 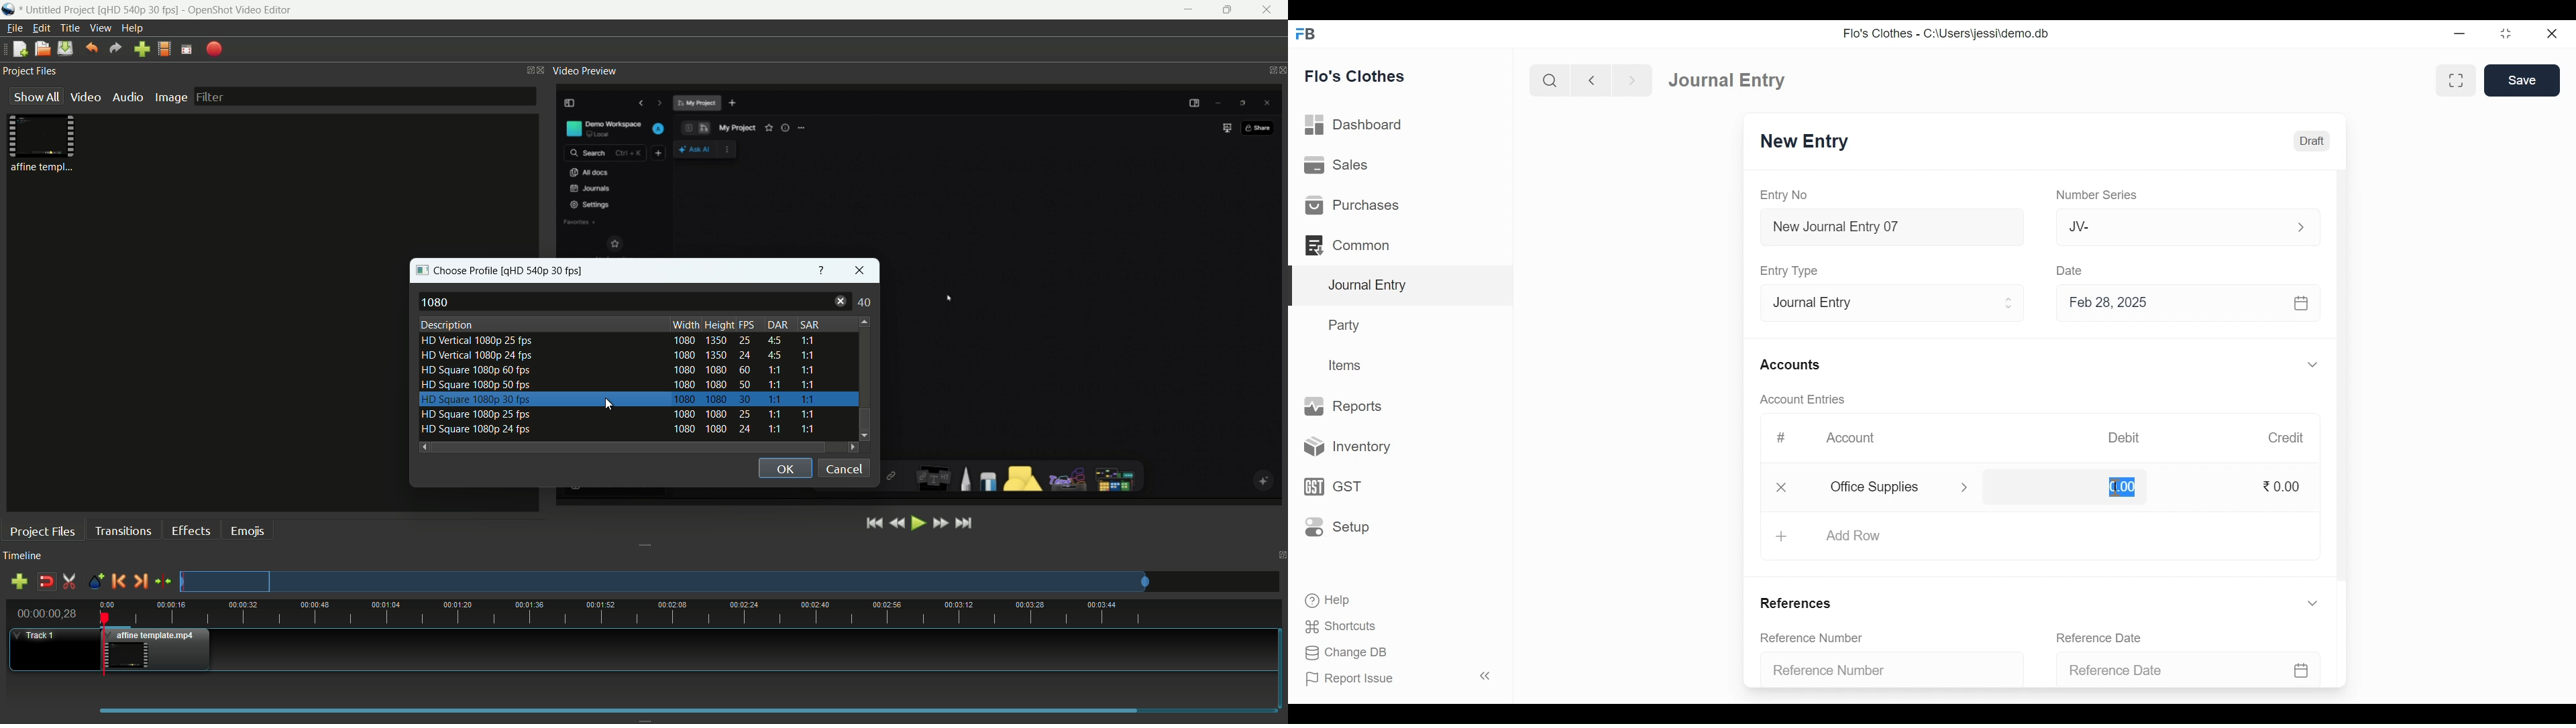 What do you see at coordinates (1350, 245) in the screenshot?
I see `Common` at bounding box center [1350, 245].